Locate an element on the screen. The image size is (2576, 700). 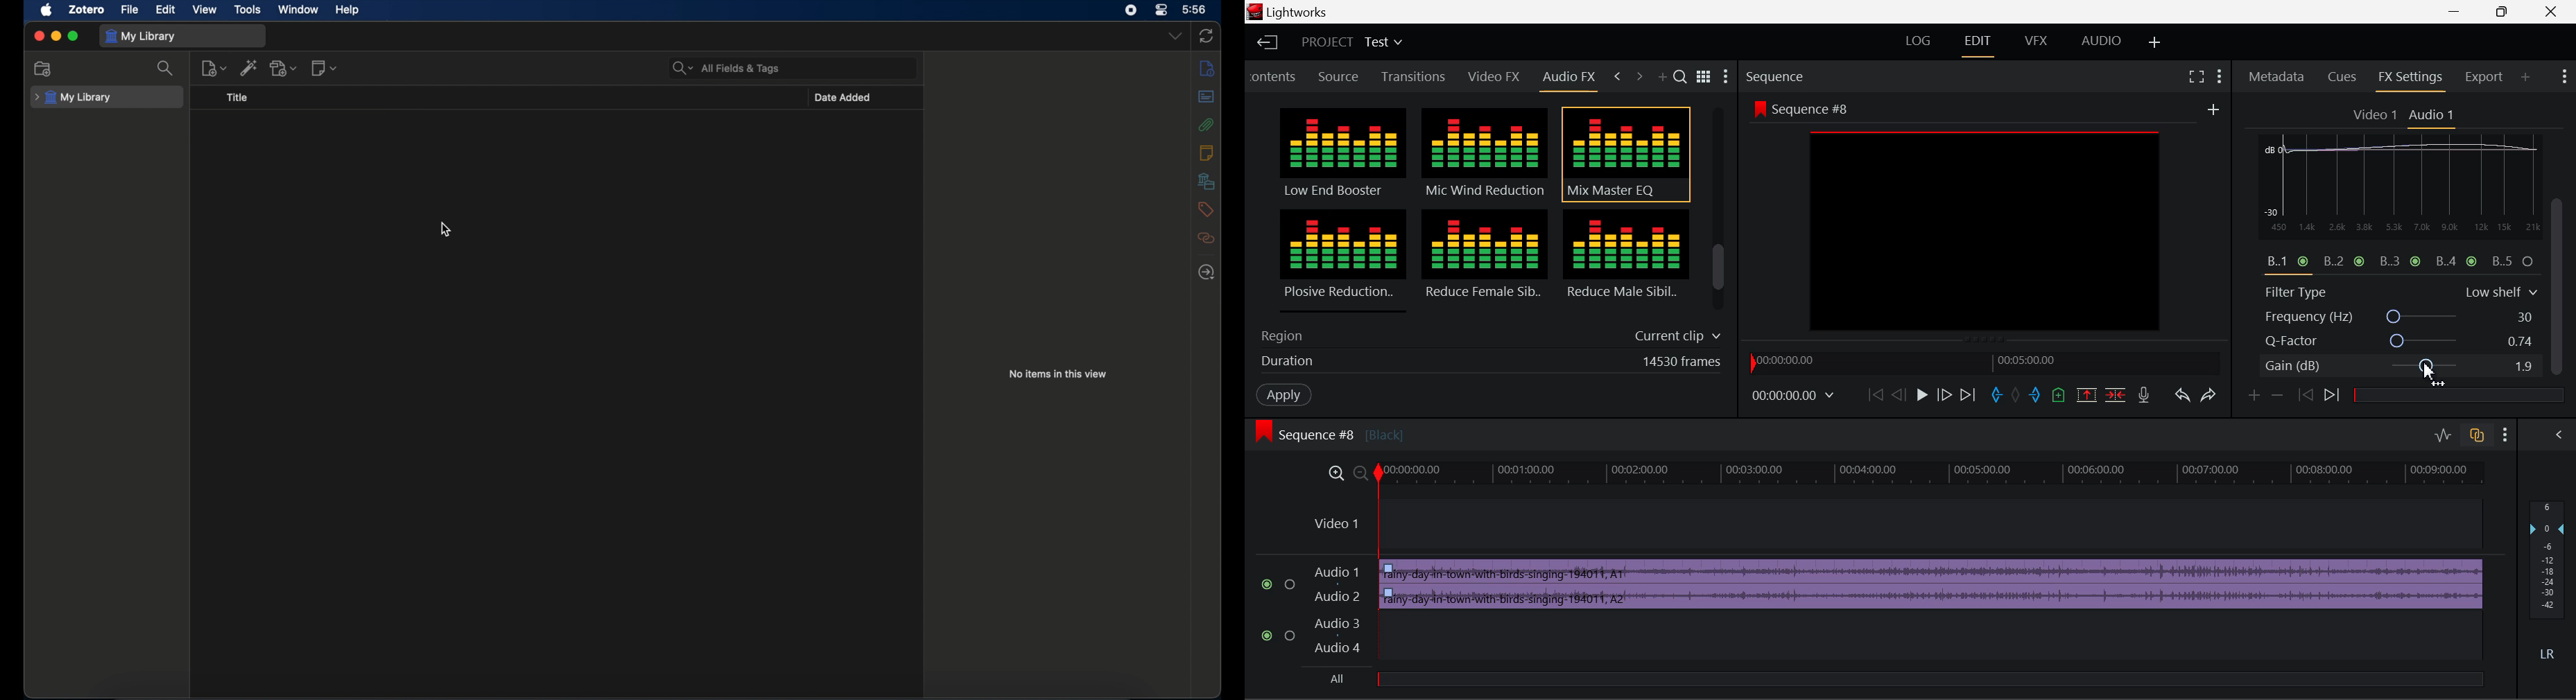
maximize is located at coordinates (73, 36).